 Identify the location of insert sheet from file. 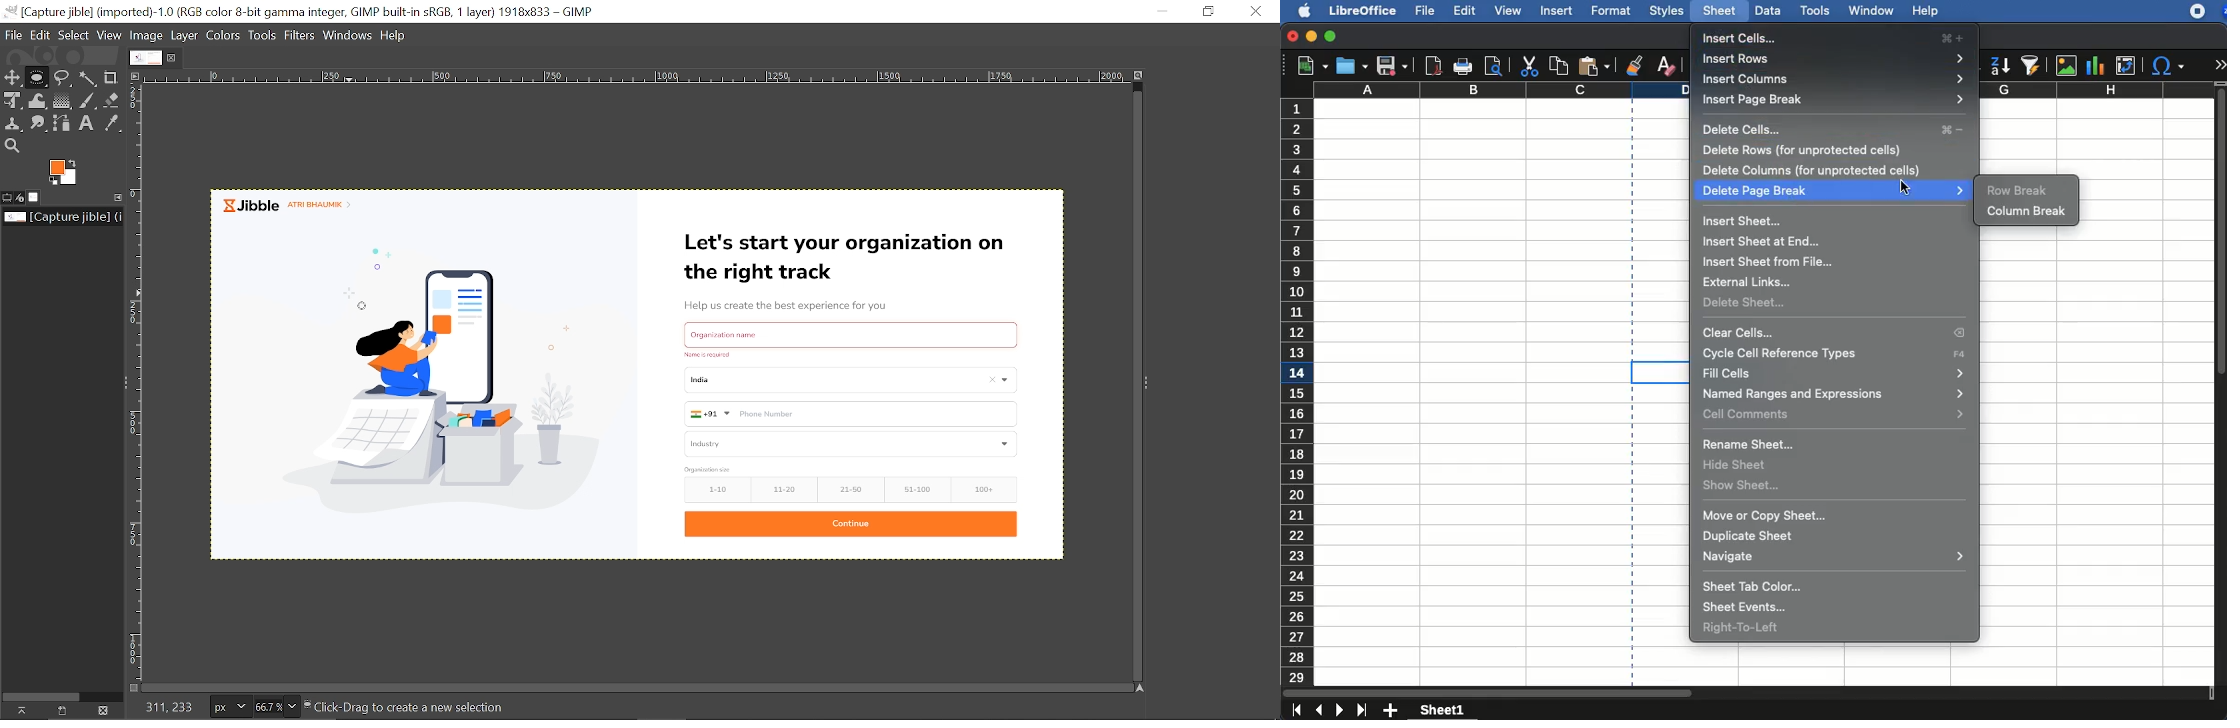
(1769, 261).